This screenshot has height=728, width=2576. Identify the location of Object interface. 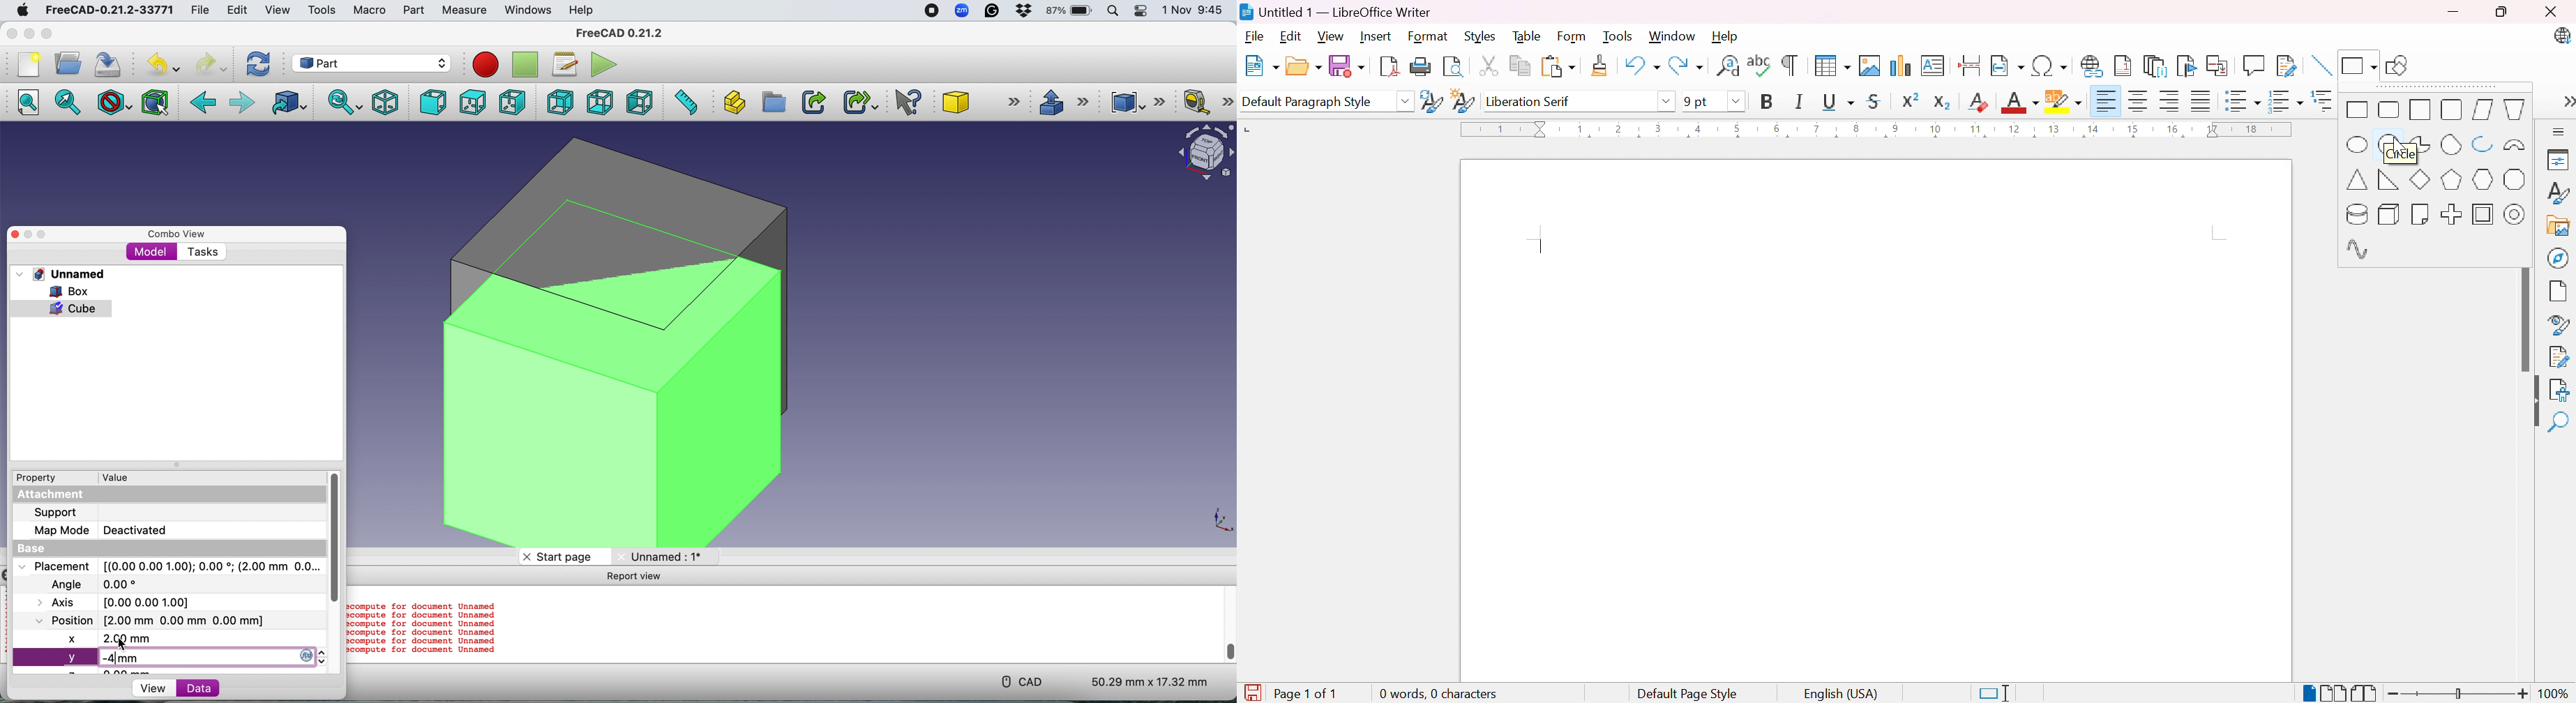
(1201, 154).